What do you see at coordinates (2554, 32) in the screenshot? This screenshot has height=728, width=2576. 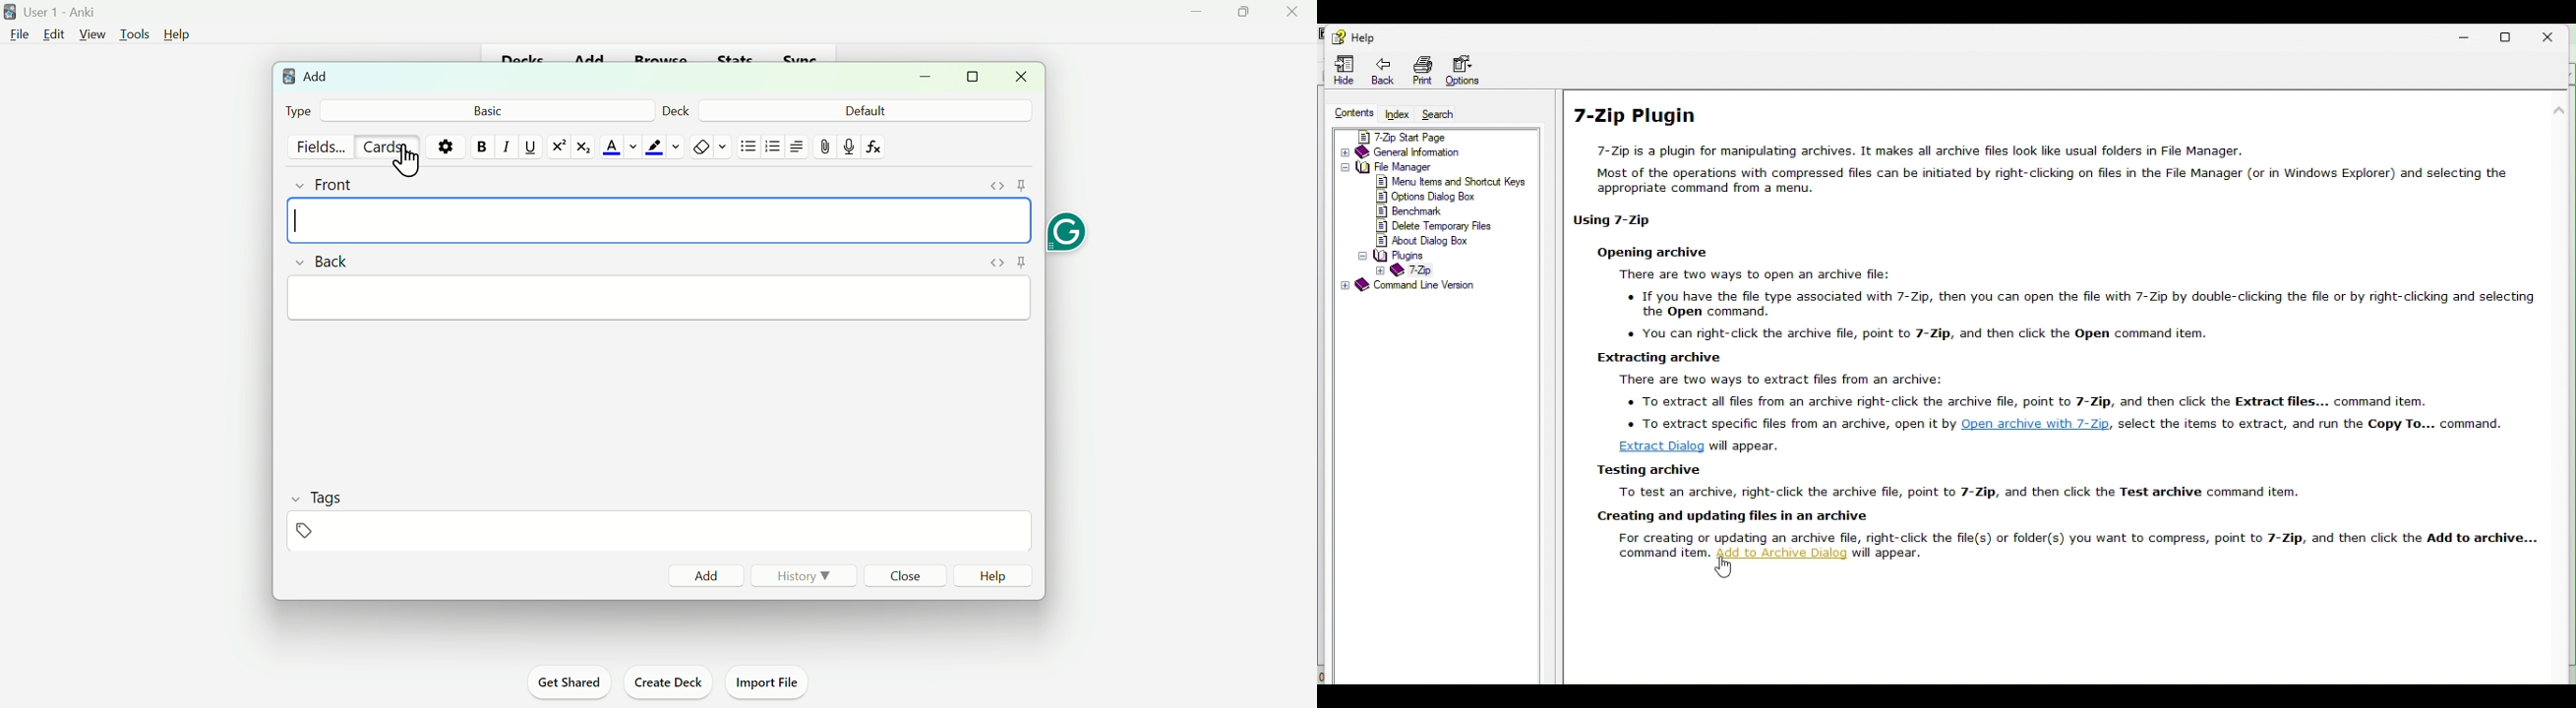 I see `close` at bounding box center [2554, 32].